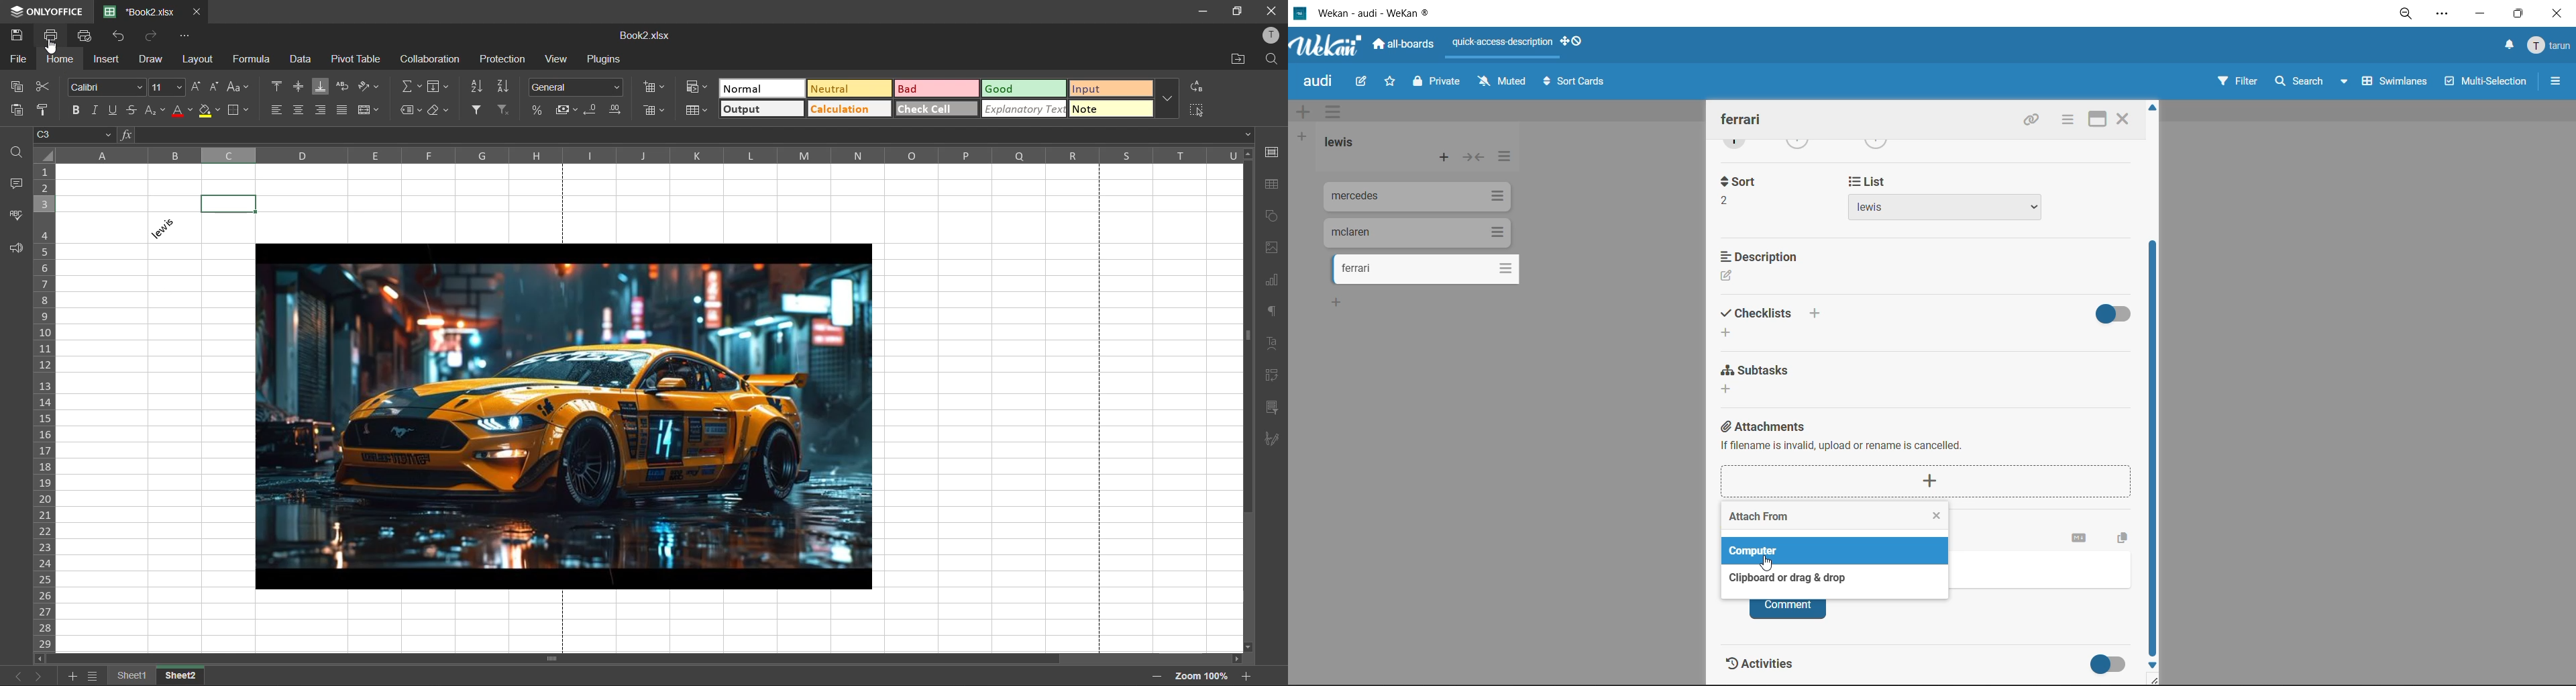  I want to click on muted, so click(1499, 83).